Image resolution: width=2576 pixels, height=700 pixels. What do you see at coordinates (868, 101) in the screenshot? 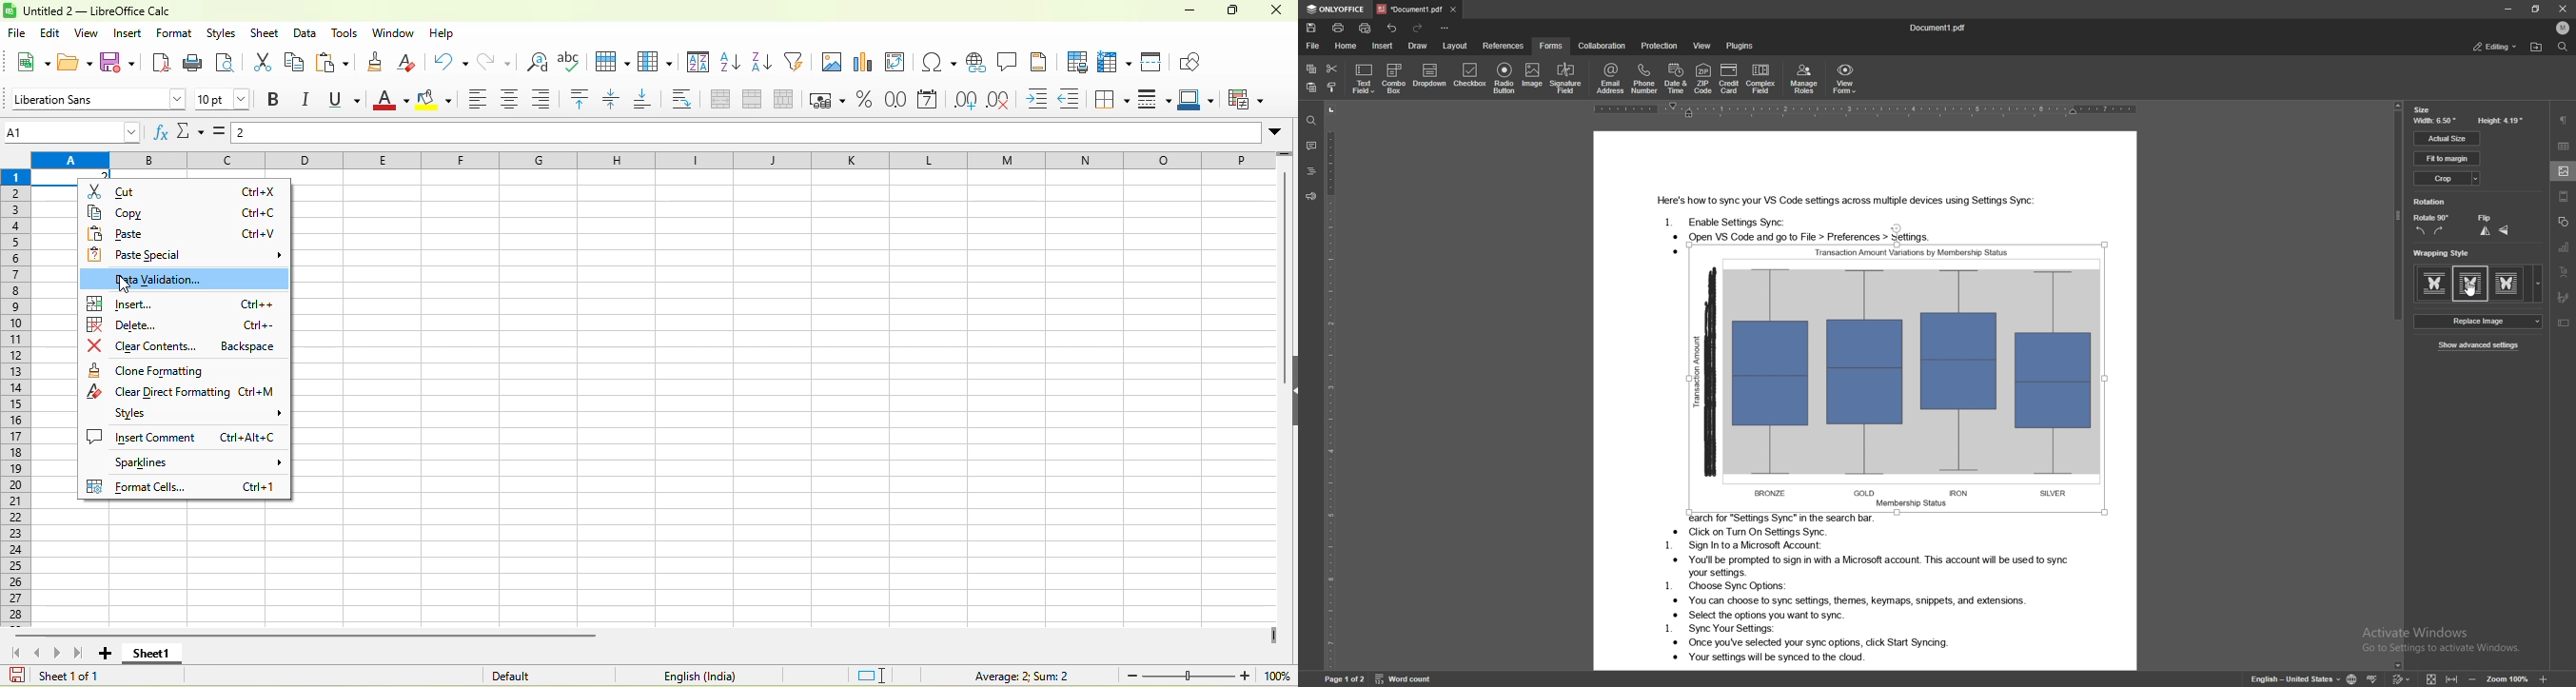
I see `format as percent` at bounding box center [868, 101].